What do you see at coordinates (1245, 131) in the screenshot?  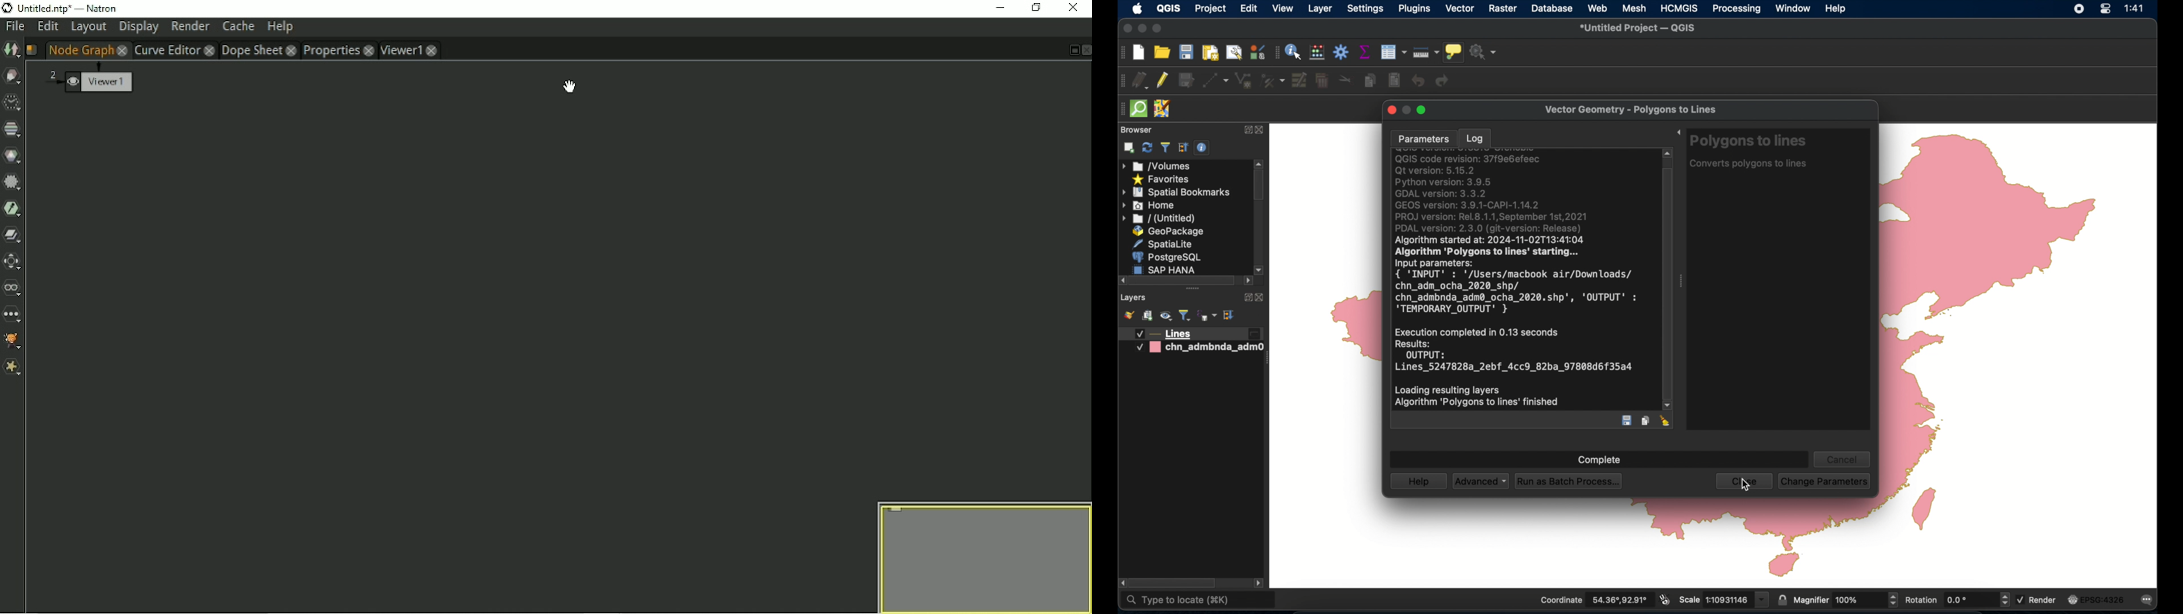 I see `expand` at bounding box center [1245, 131].